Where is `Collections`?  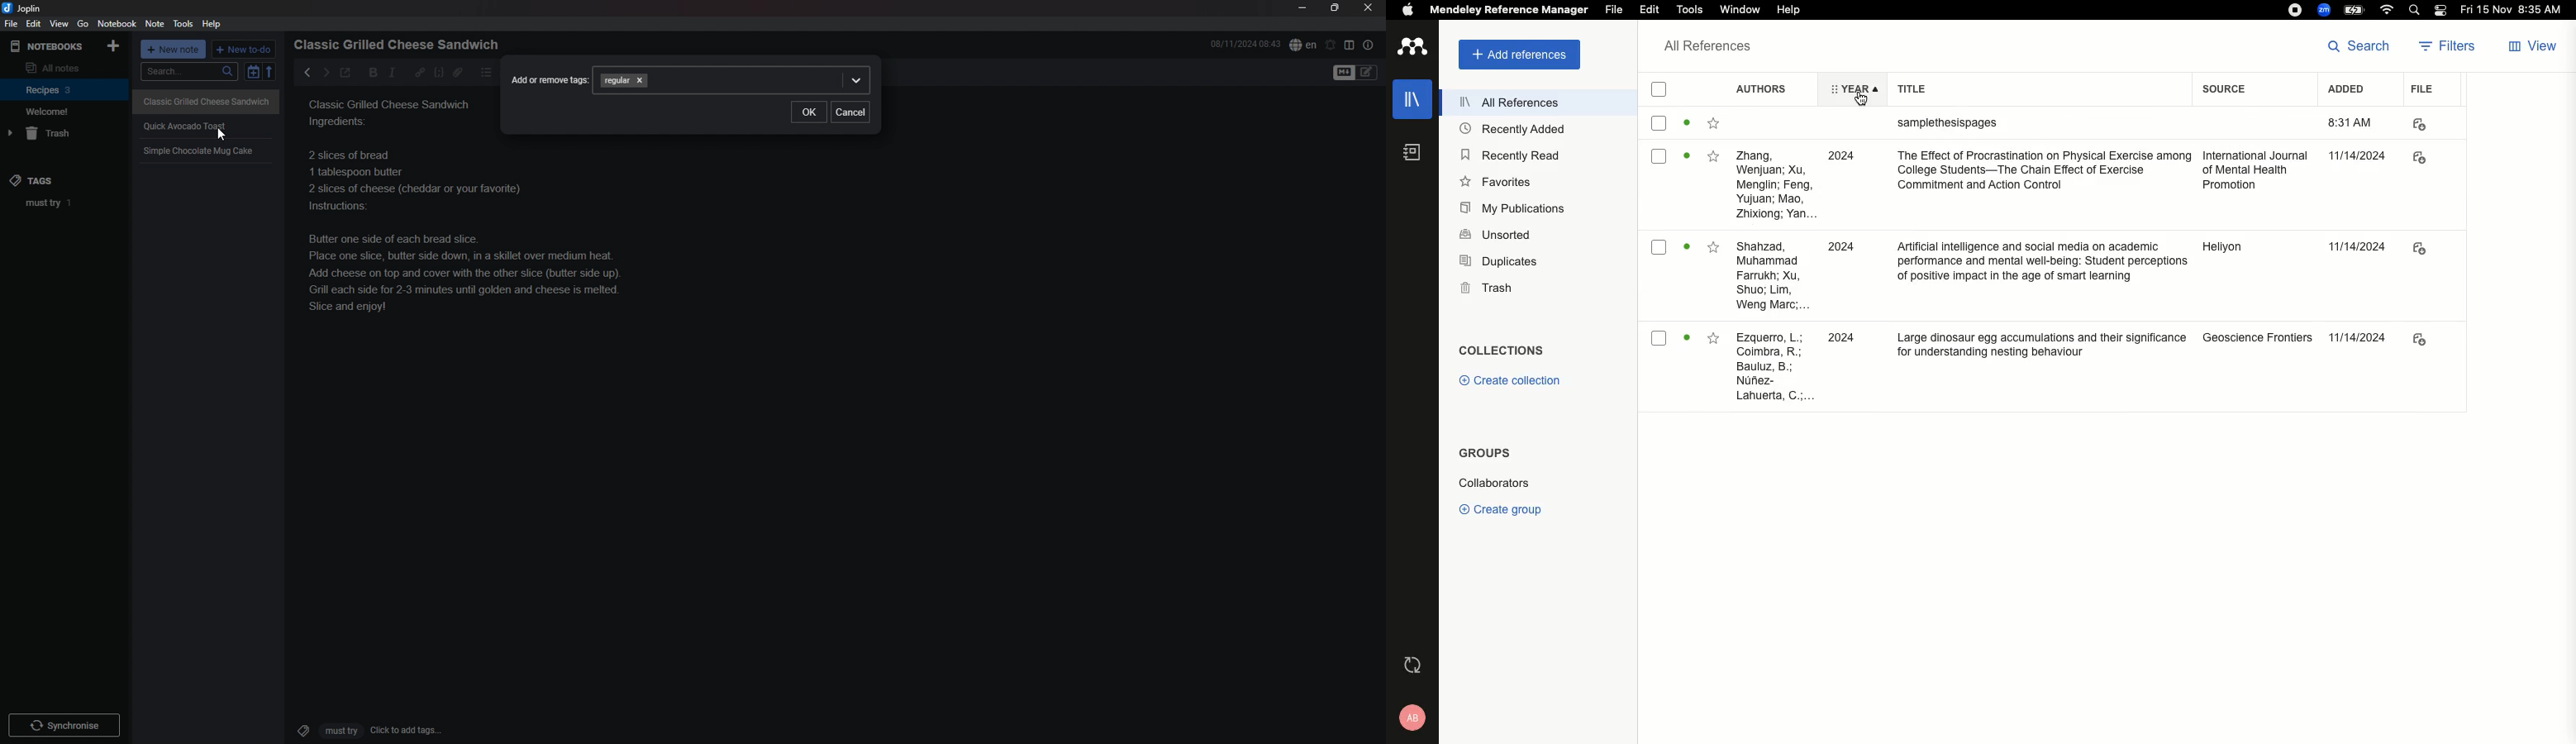 Collections is located at coordinates (1505, 352).